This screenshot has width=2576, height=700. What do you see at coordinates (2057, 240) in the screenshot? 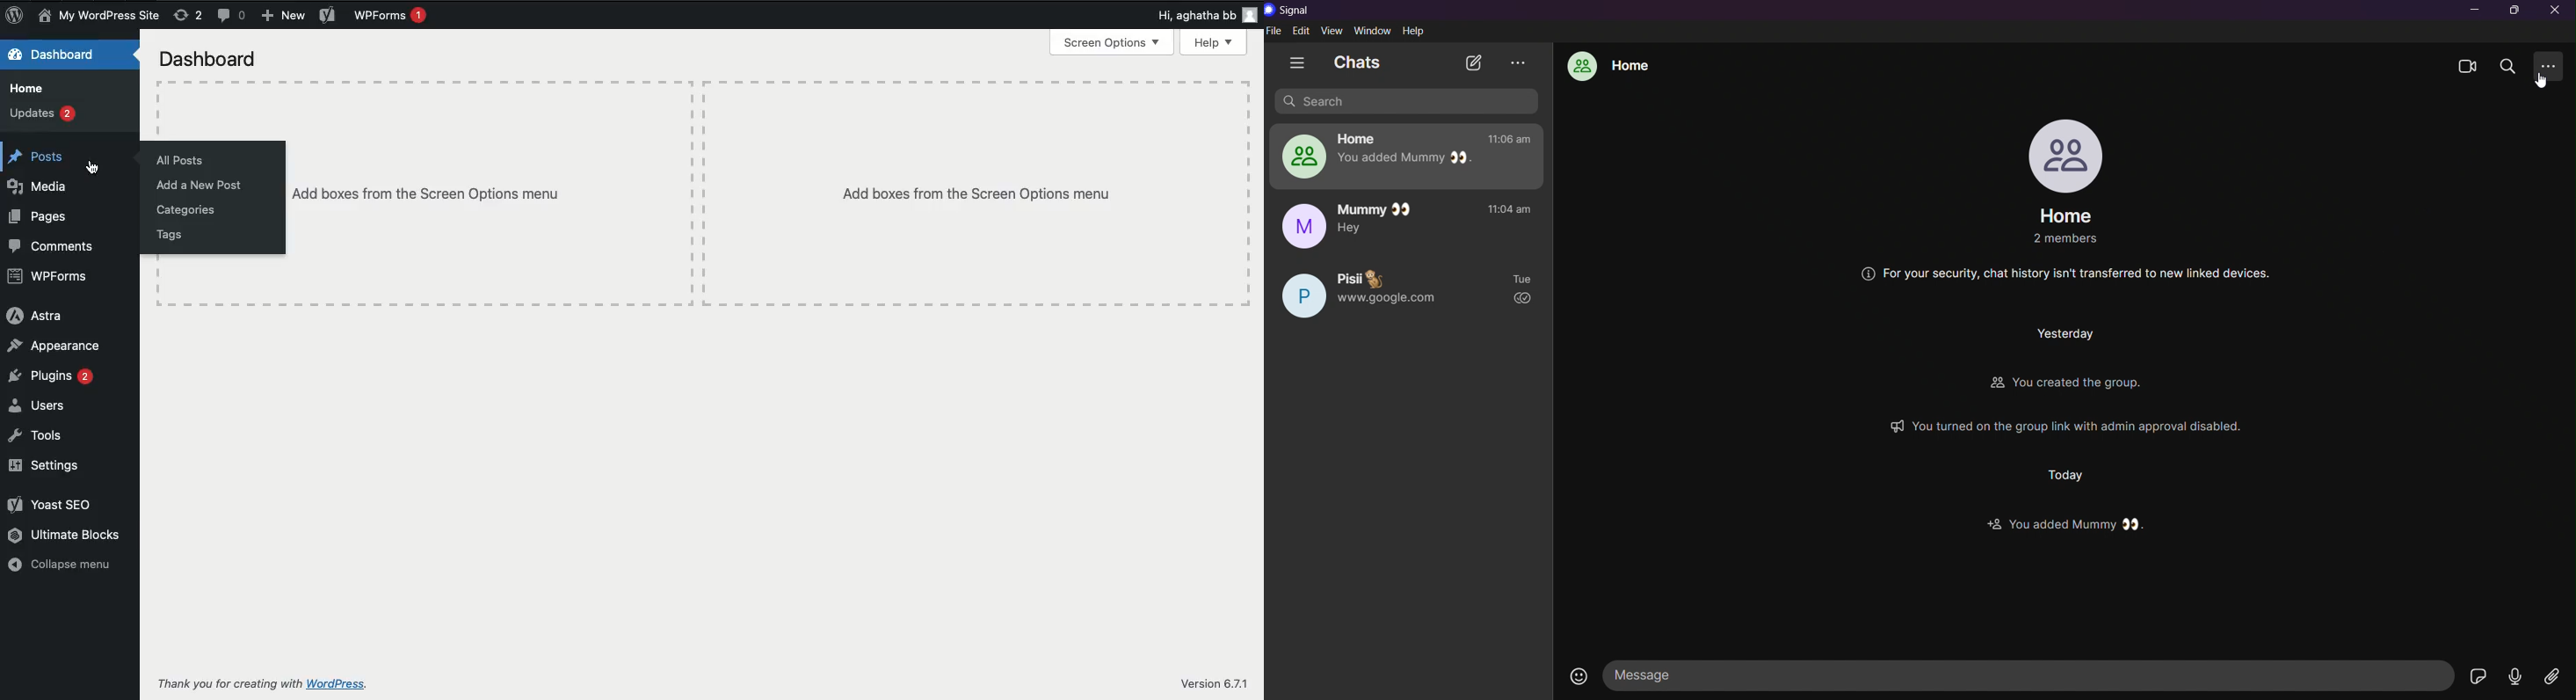
I see `2 members` at bounding box center [2057, 240].